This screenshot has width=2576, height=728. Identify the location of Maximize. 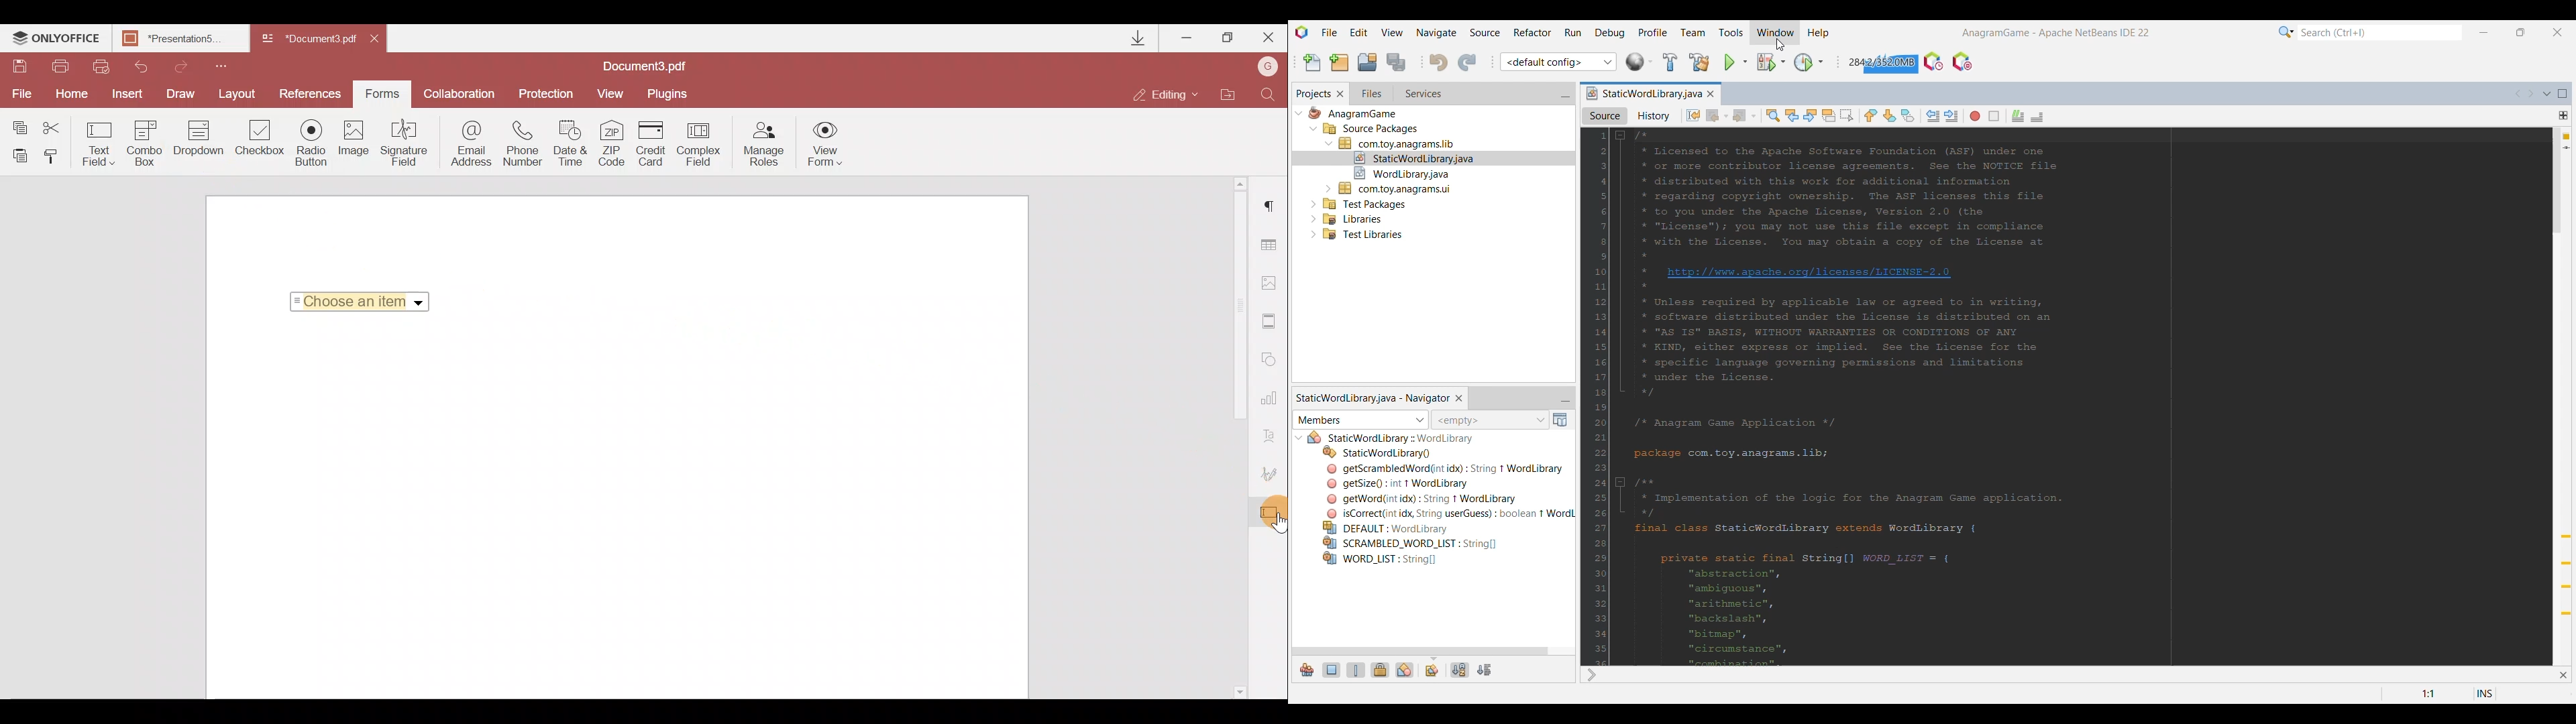
(1227, 40).